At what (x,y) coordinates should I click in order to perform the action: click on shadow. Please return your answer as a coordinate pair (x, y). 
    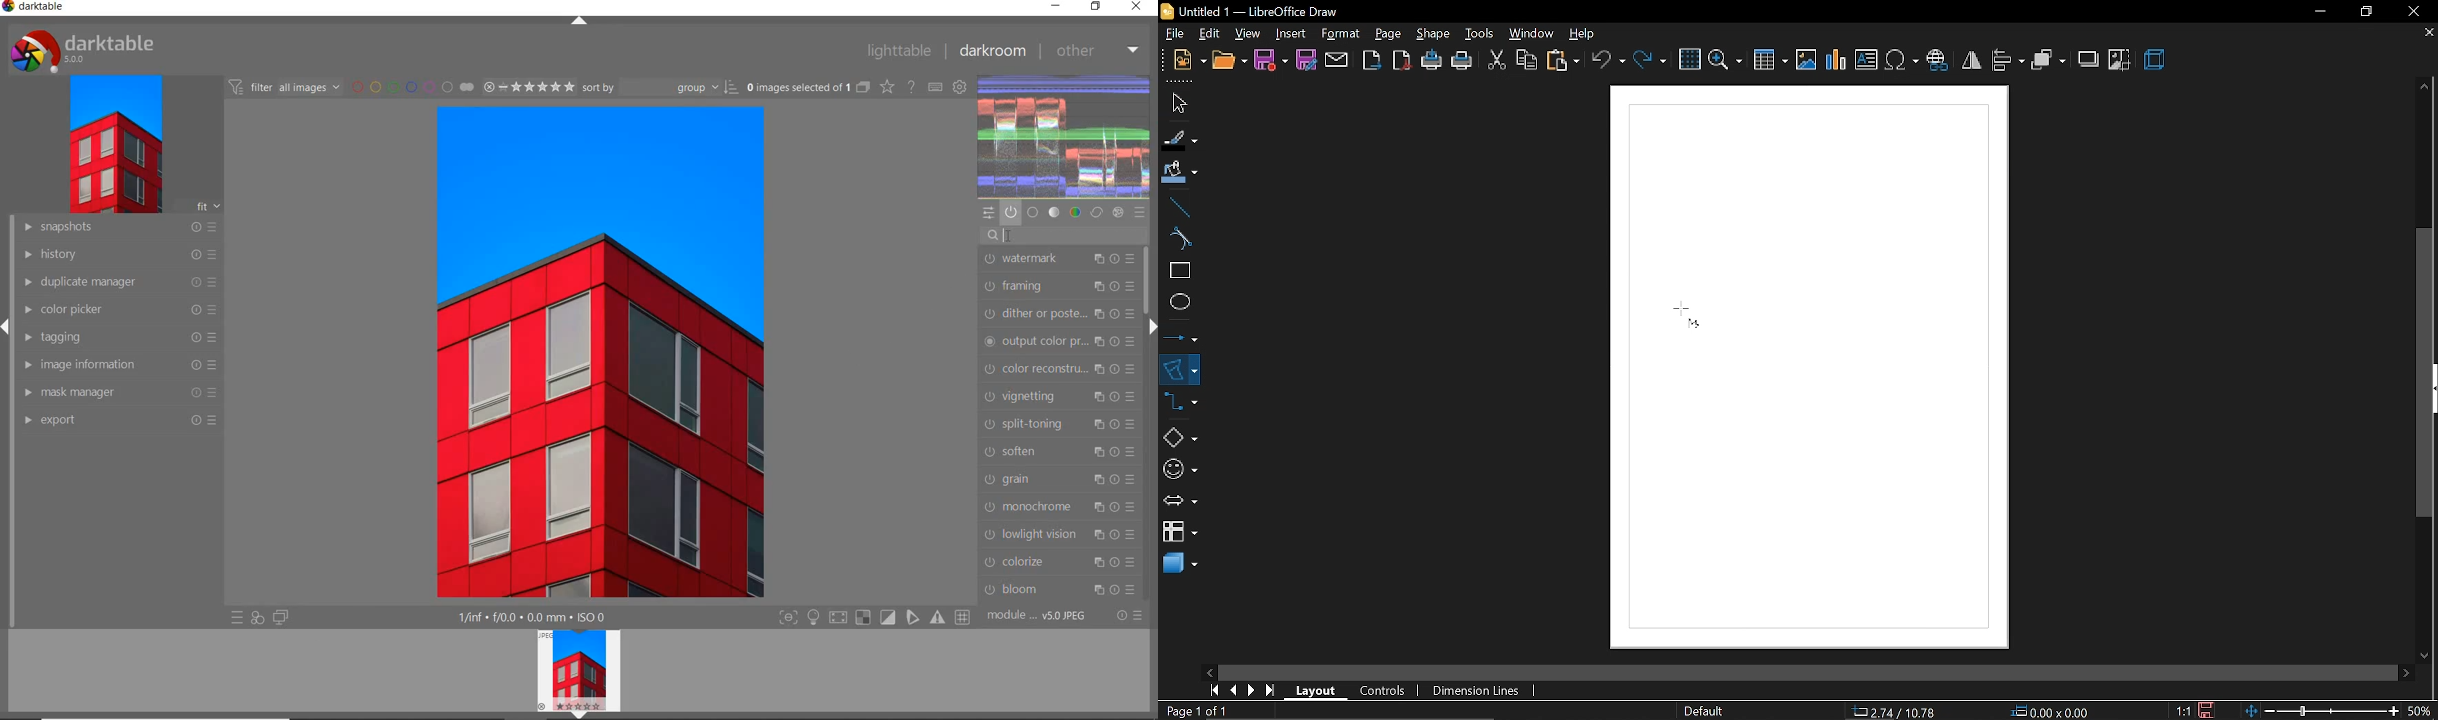
    Looking at the image, I should click on (2090, 58).